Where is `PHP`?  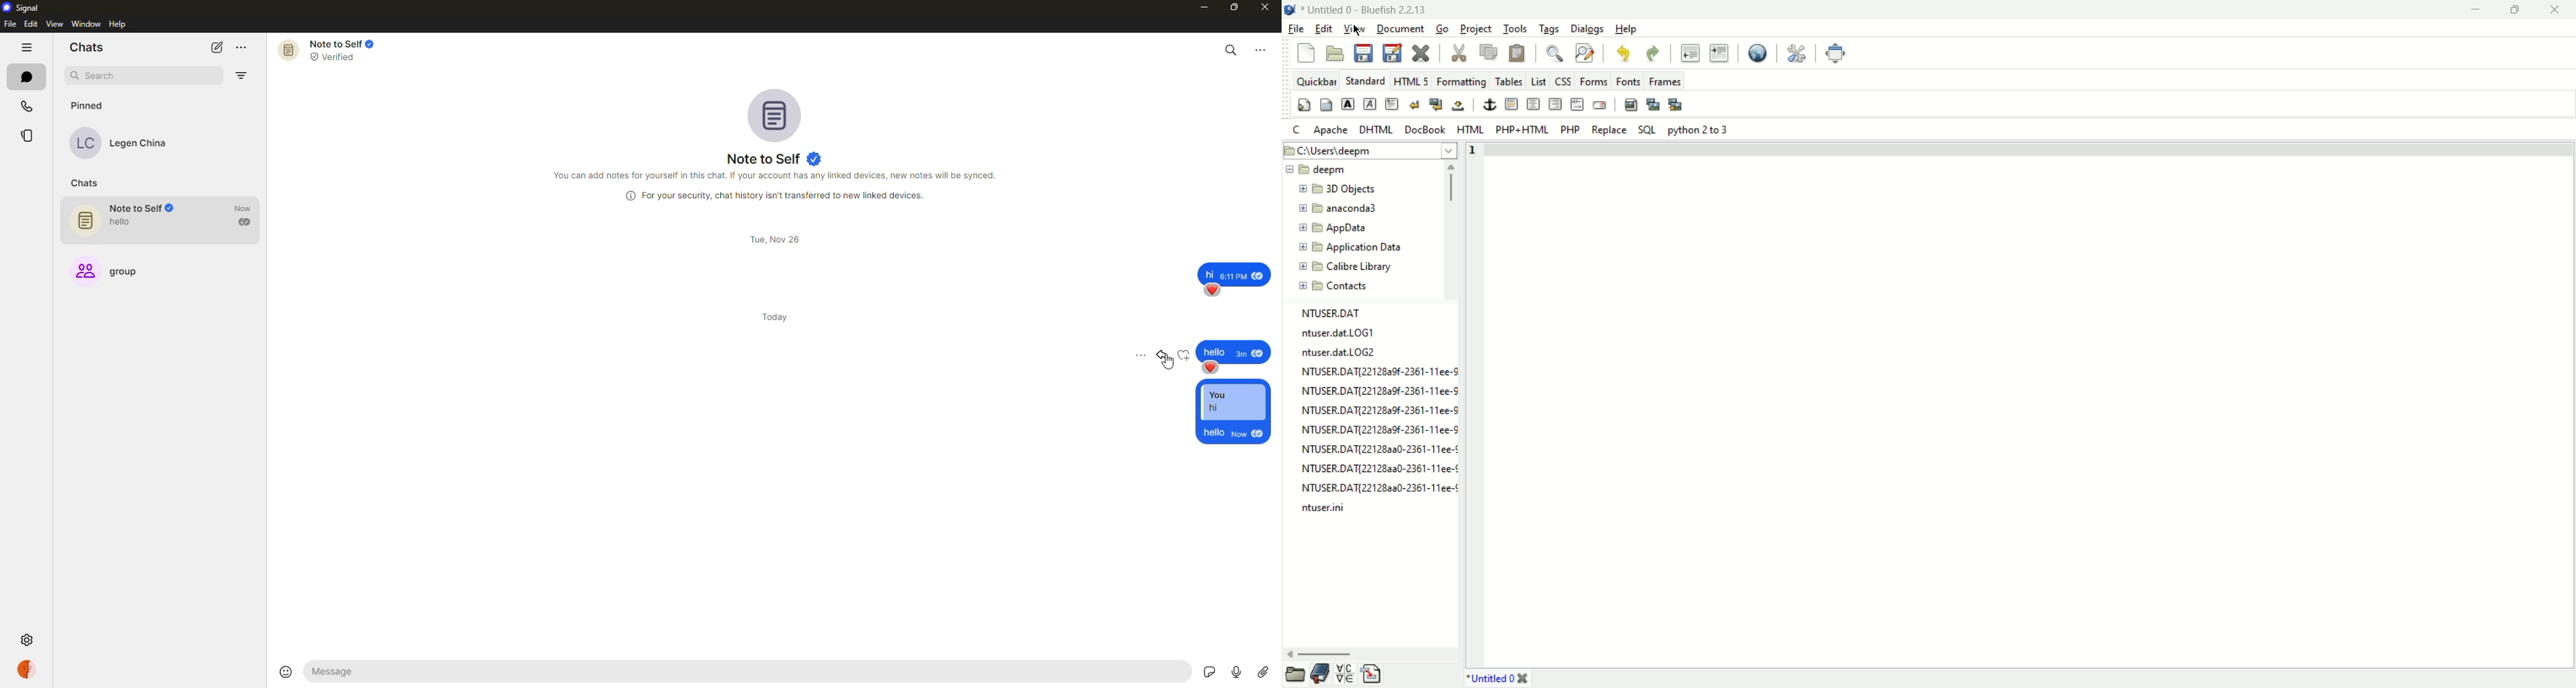
PHP is located at coordinates (1571, 129).